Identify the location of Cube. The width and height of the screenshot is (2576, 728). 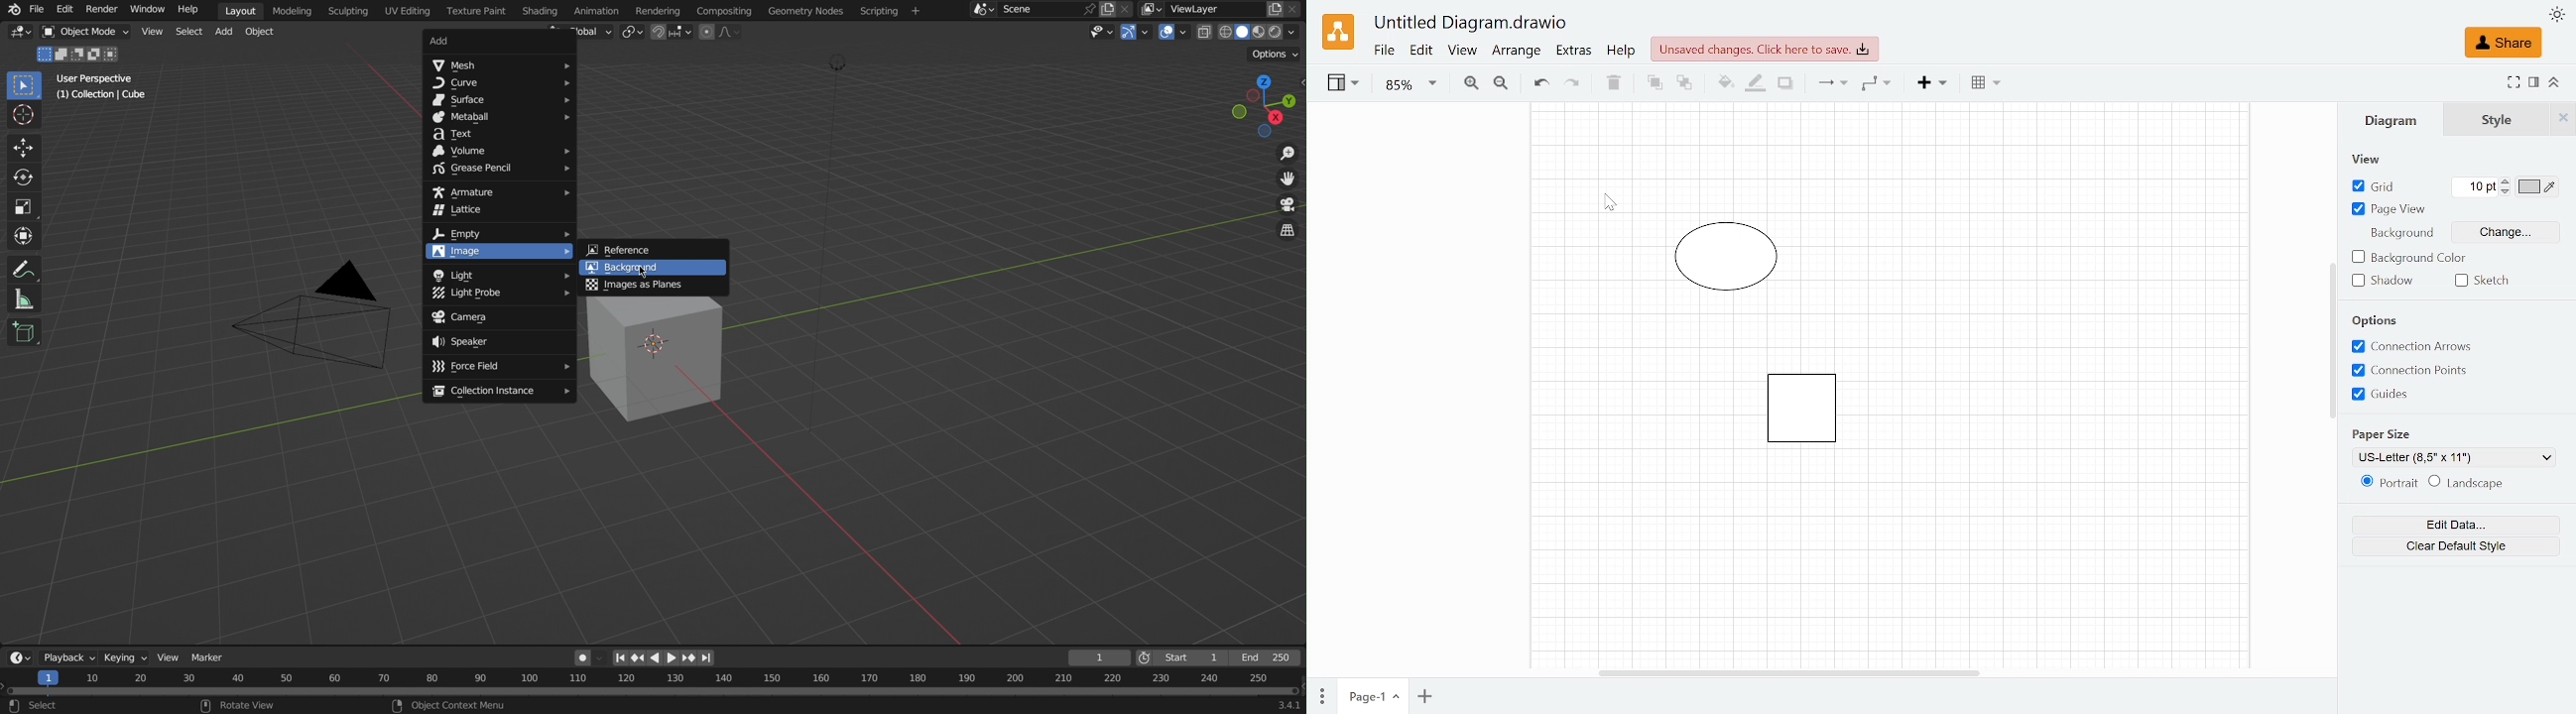
(25, 332).